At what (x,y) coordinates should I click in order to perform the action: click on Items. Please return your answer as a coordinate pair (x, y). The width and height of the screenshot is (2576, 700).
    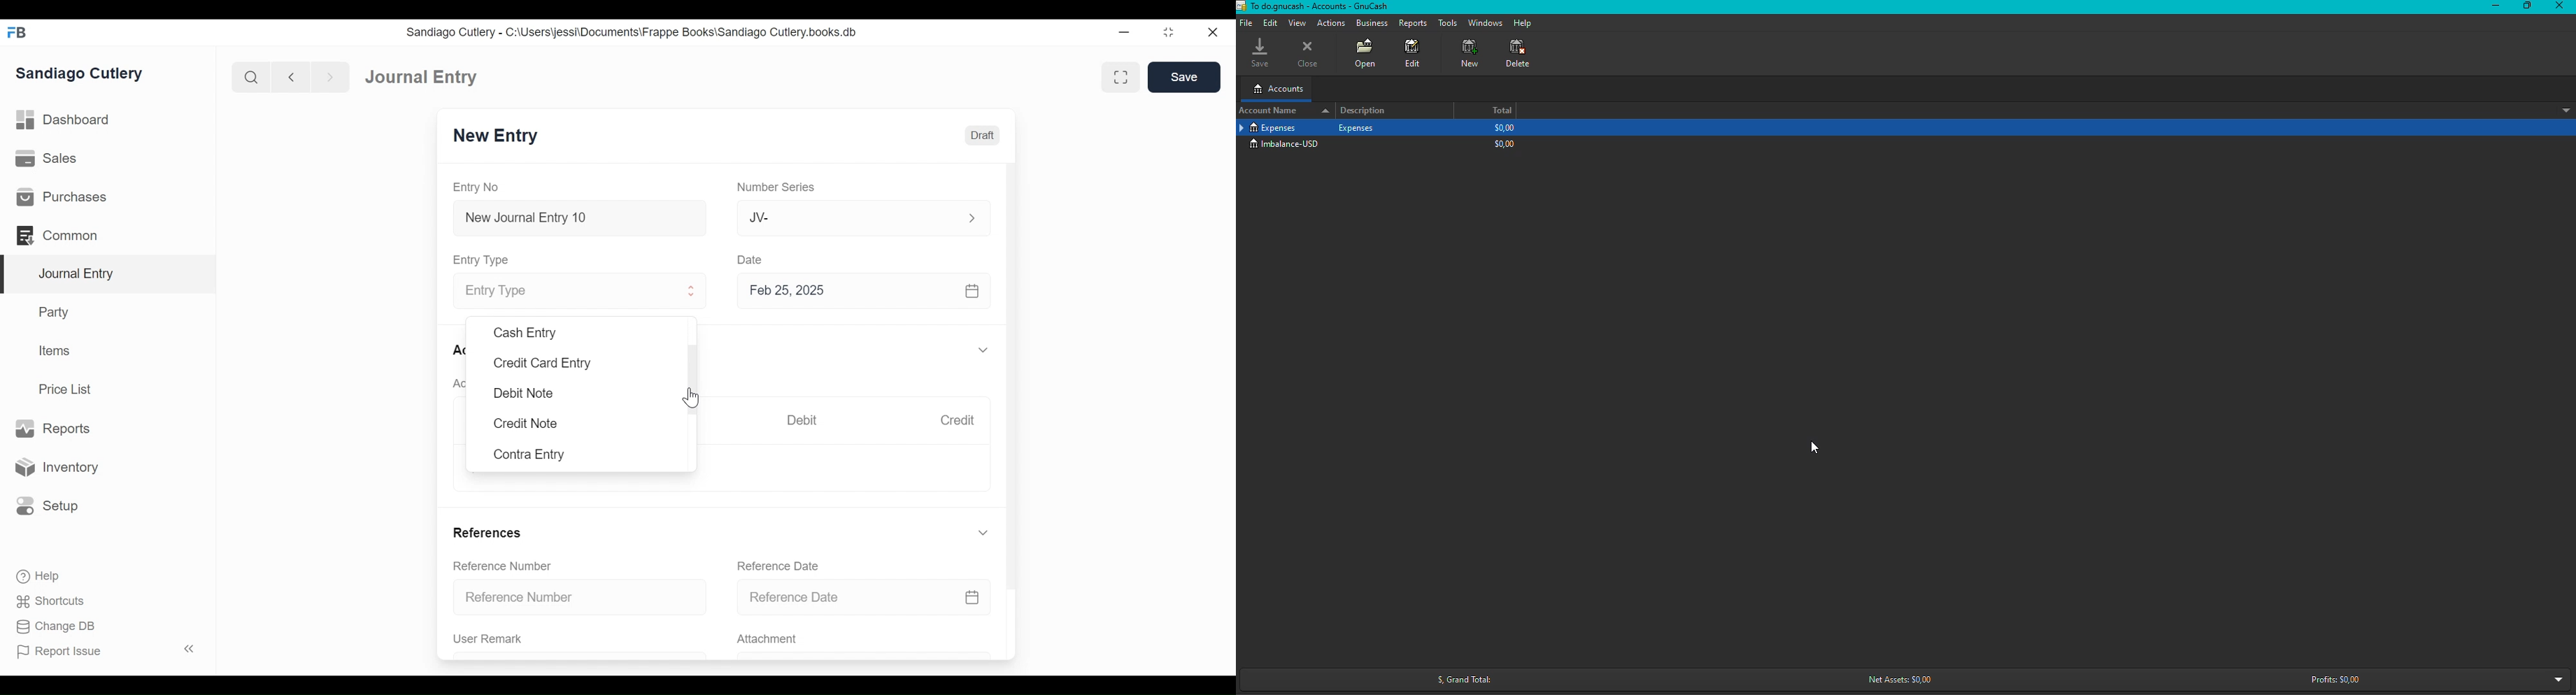
    Looking at the image, I should click on (56, 352).